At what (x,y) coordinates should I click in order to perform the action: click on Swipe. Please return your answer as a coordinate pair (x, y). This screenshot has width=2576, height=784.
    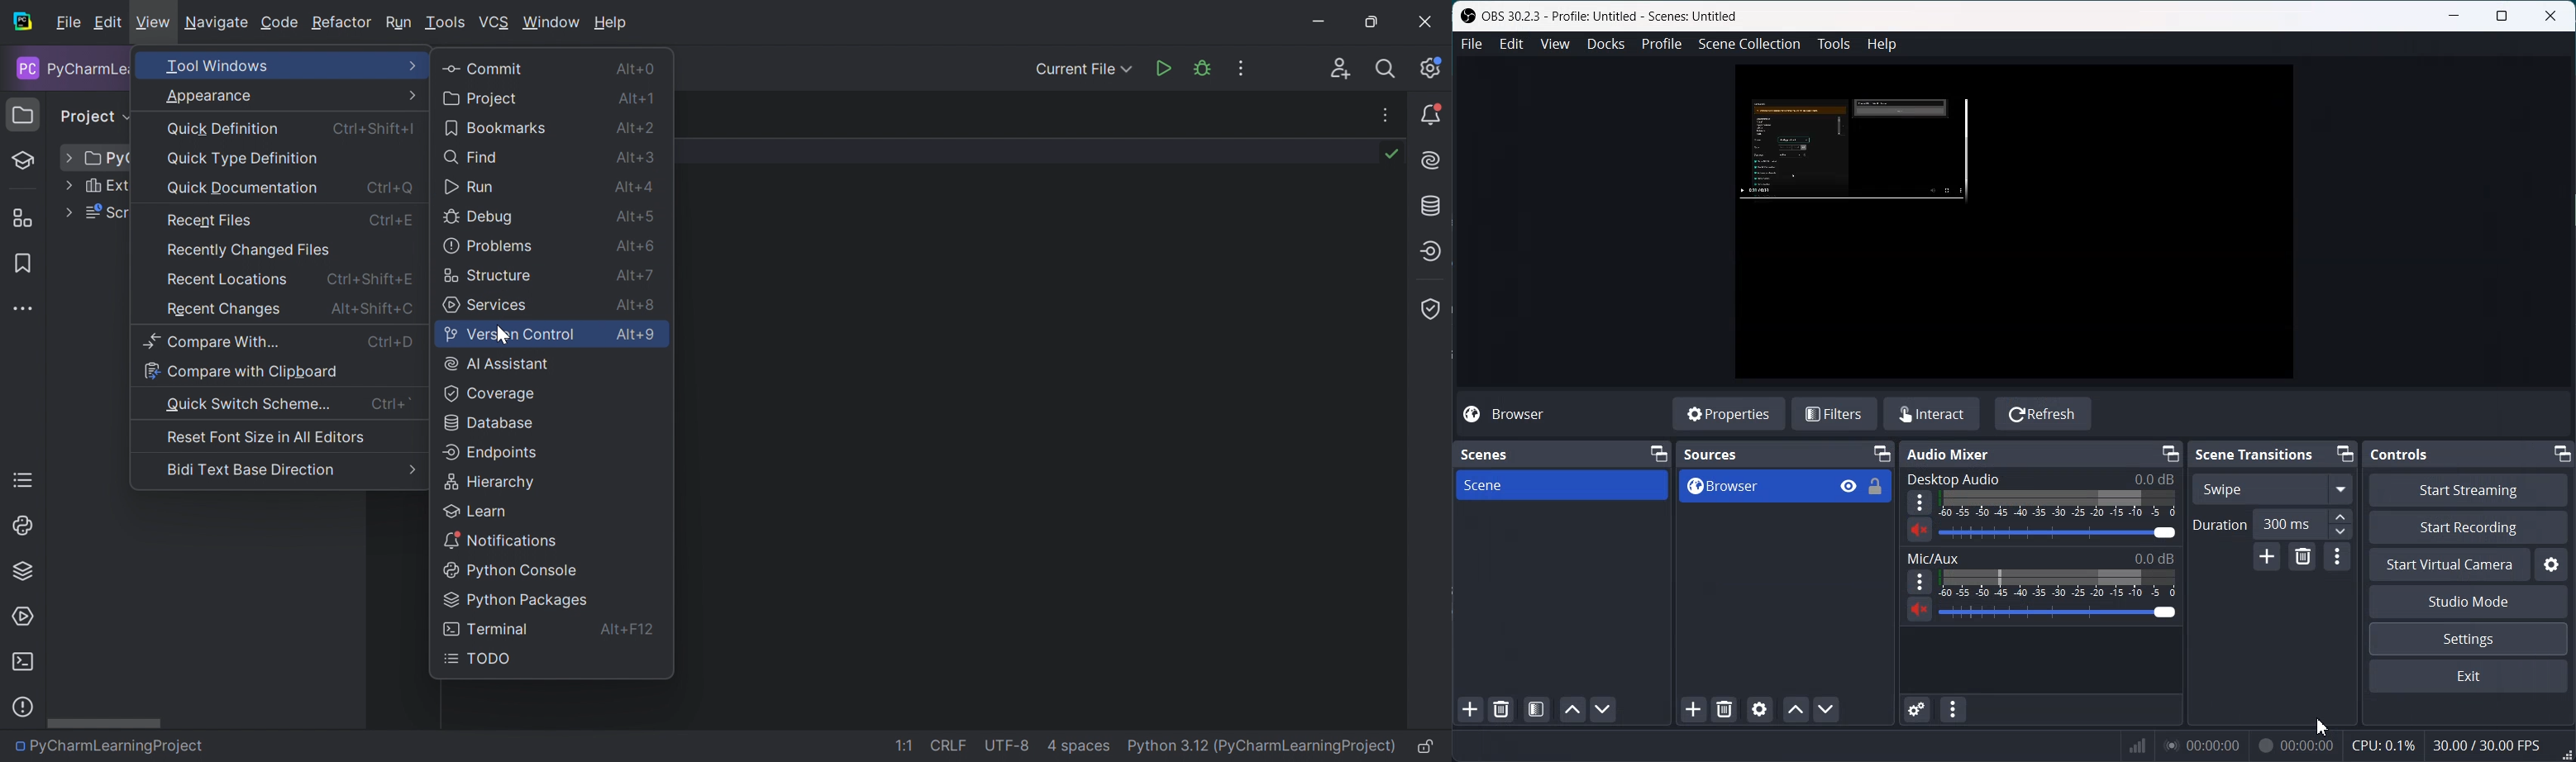
    Looking at the image, I should click on (2271, 488).